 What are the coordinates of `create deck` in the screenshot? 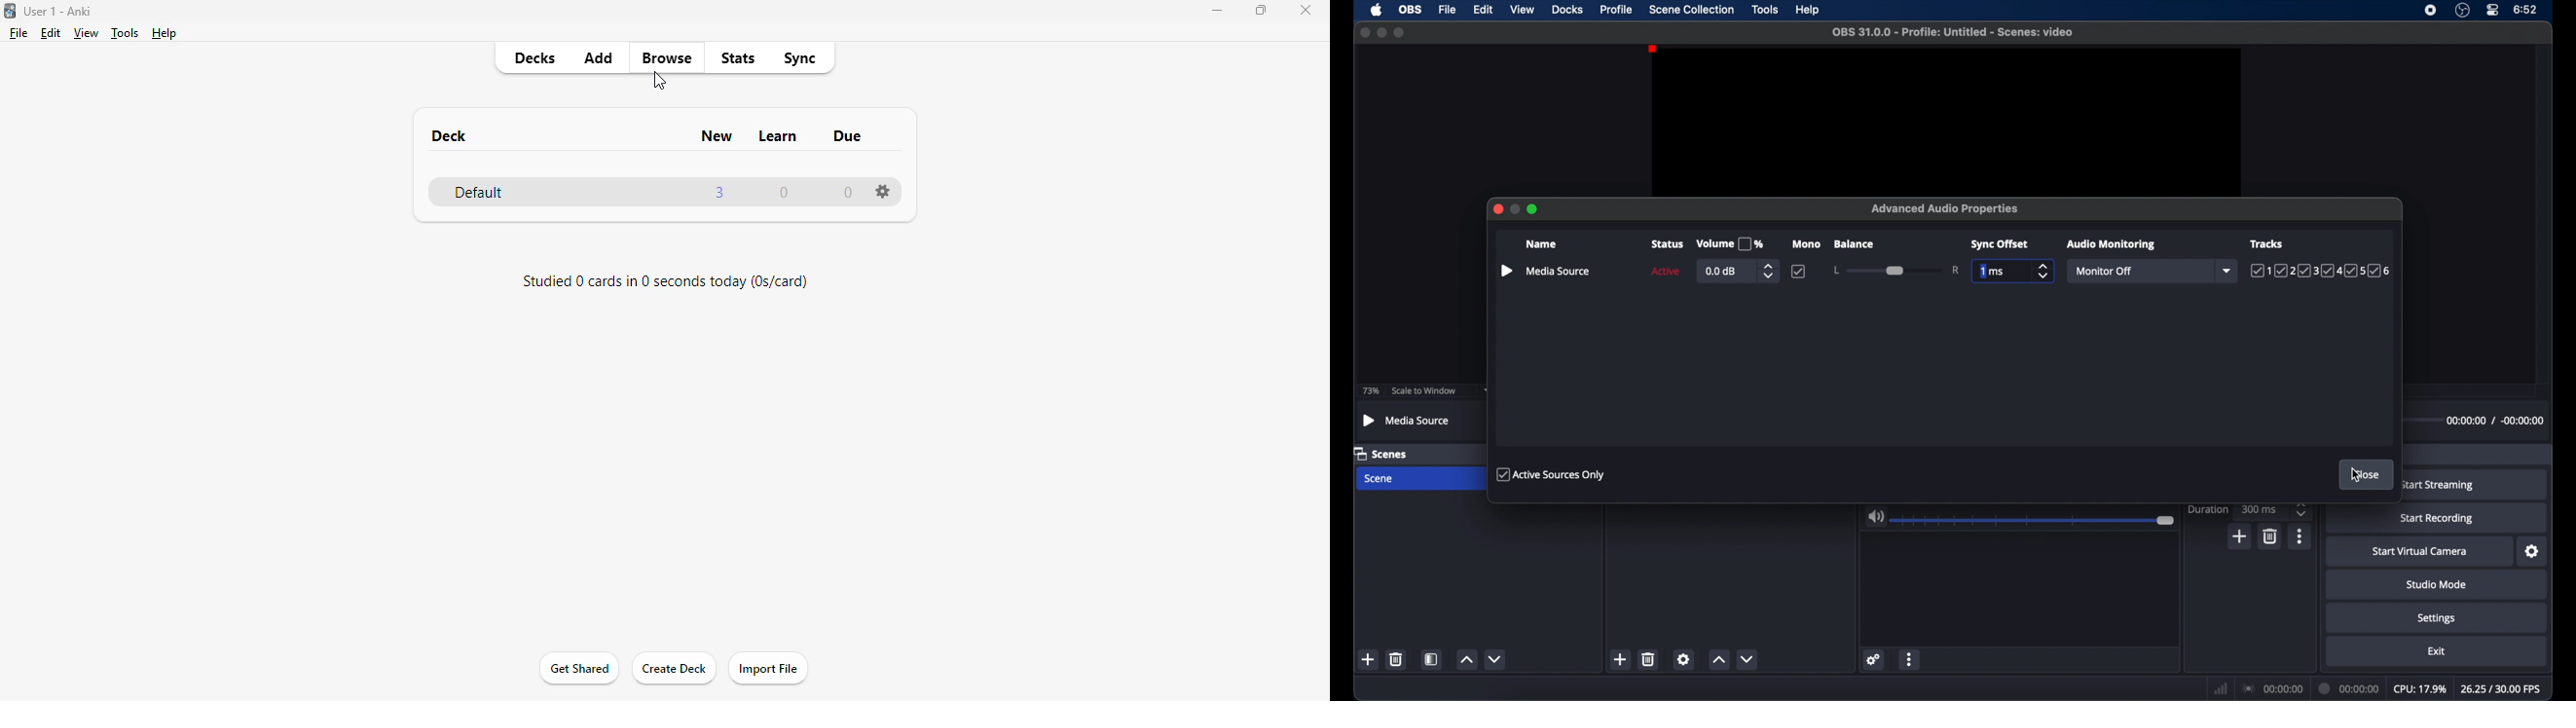 It's located at (674, 668).